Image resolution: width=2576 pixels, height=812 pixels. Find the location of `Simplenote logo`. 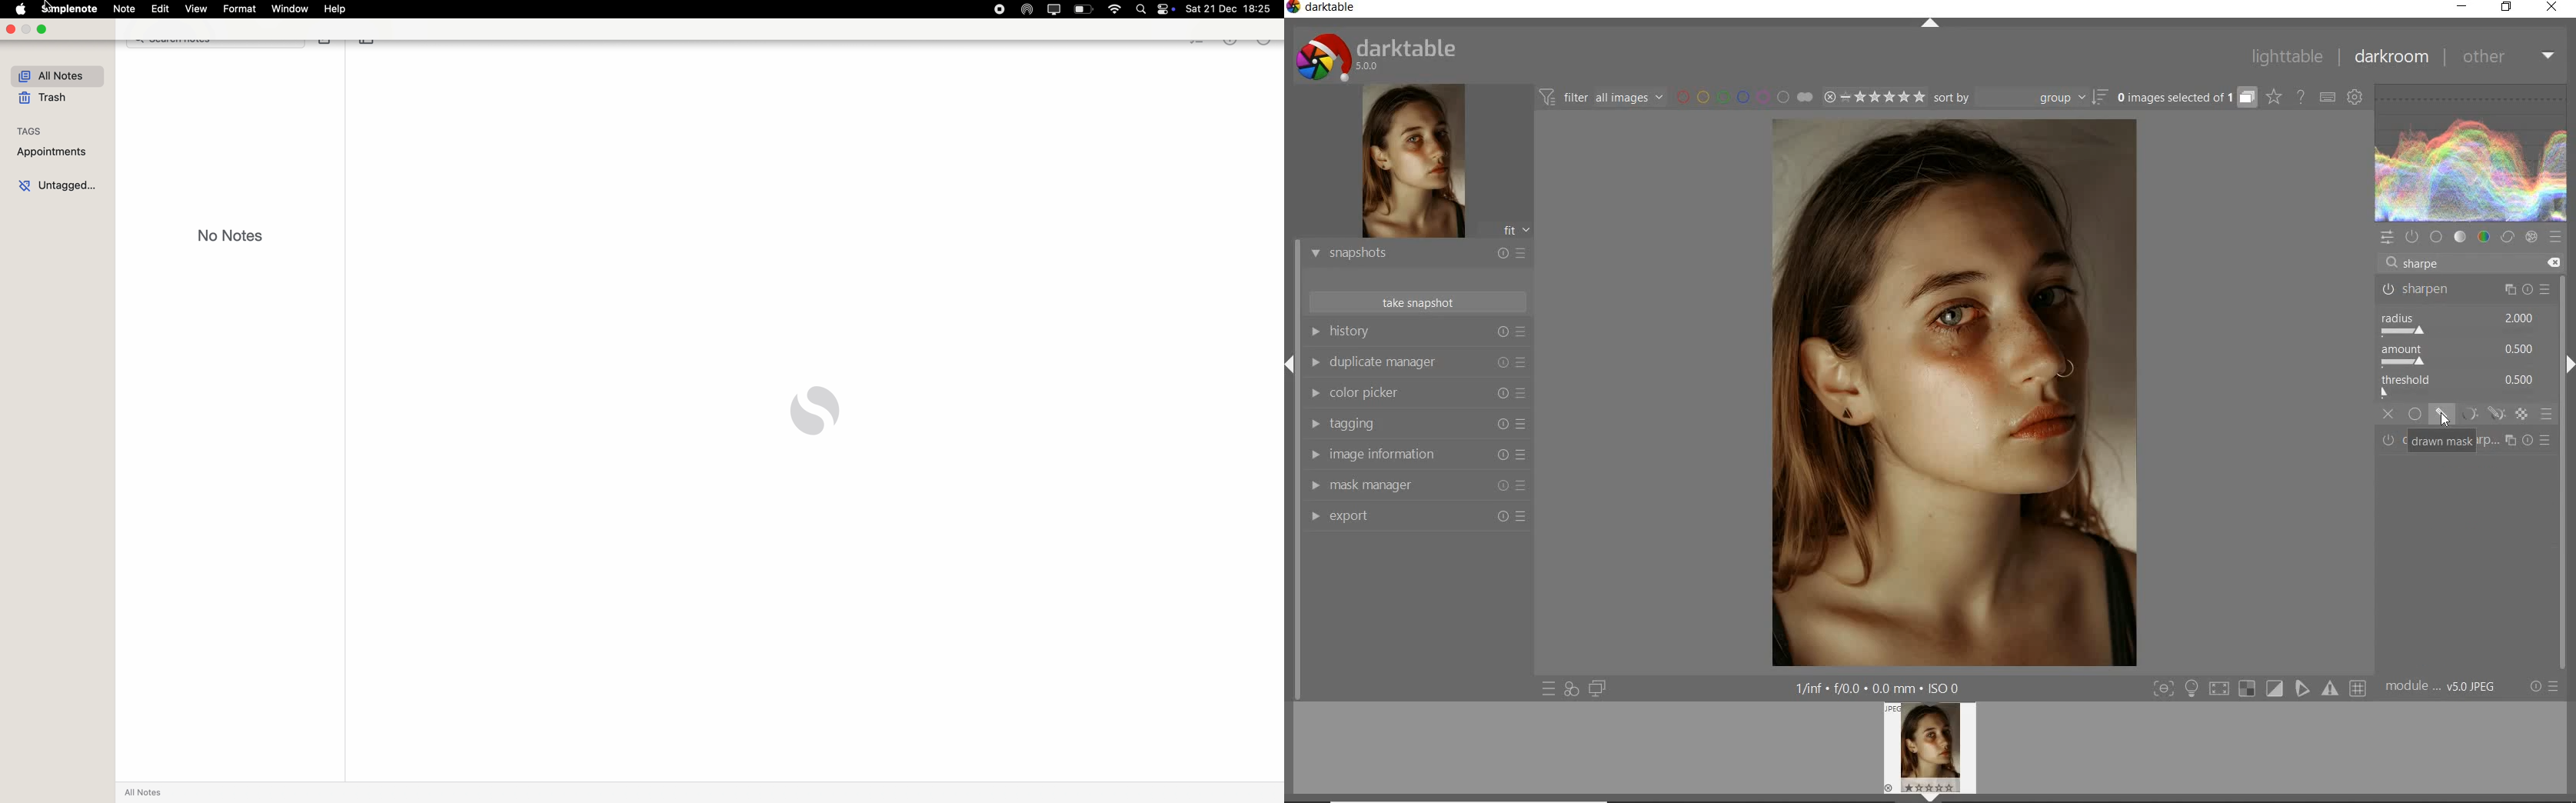

Simplenote logo is located at coordinates (818, 409).